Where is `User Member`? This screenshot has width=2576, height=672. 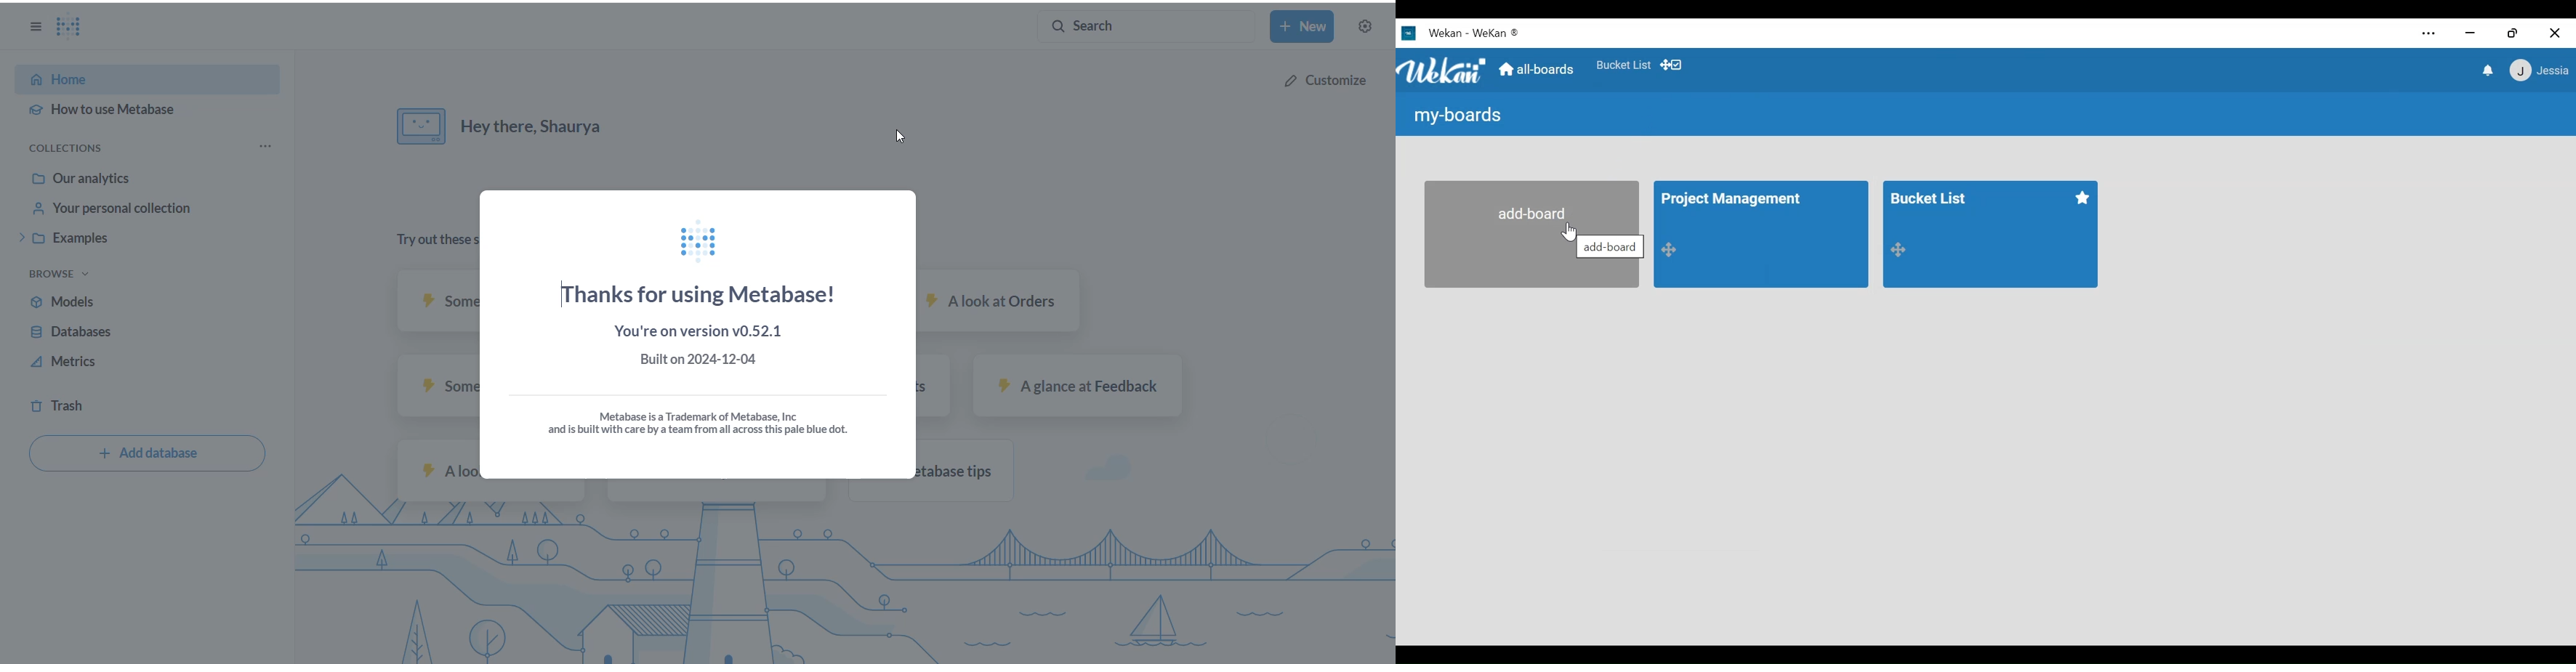 User Member is located at coordinates (2539, 71).